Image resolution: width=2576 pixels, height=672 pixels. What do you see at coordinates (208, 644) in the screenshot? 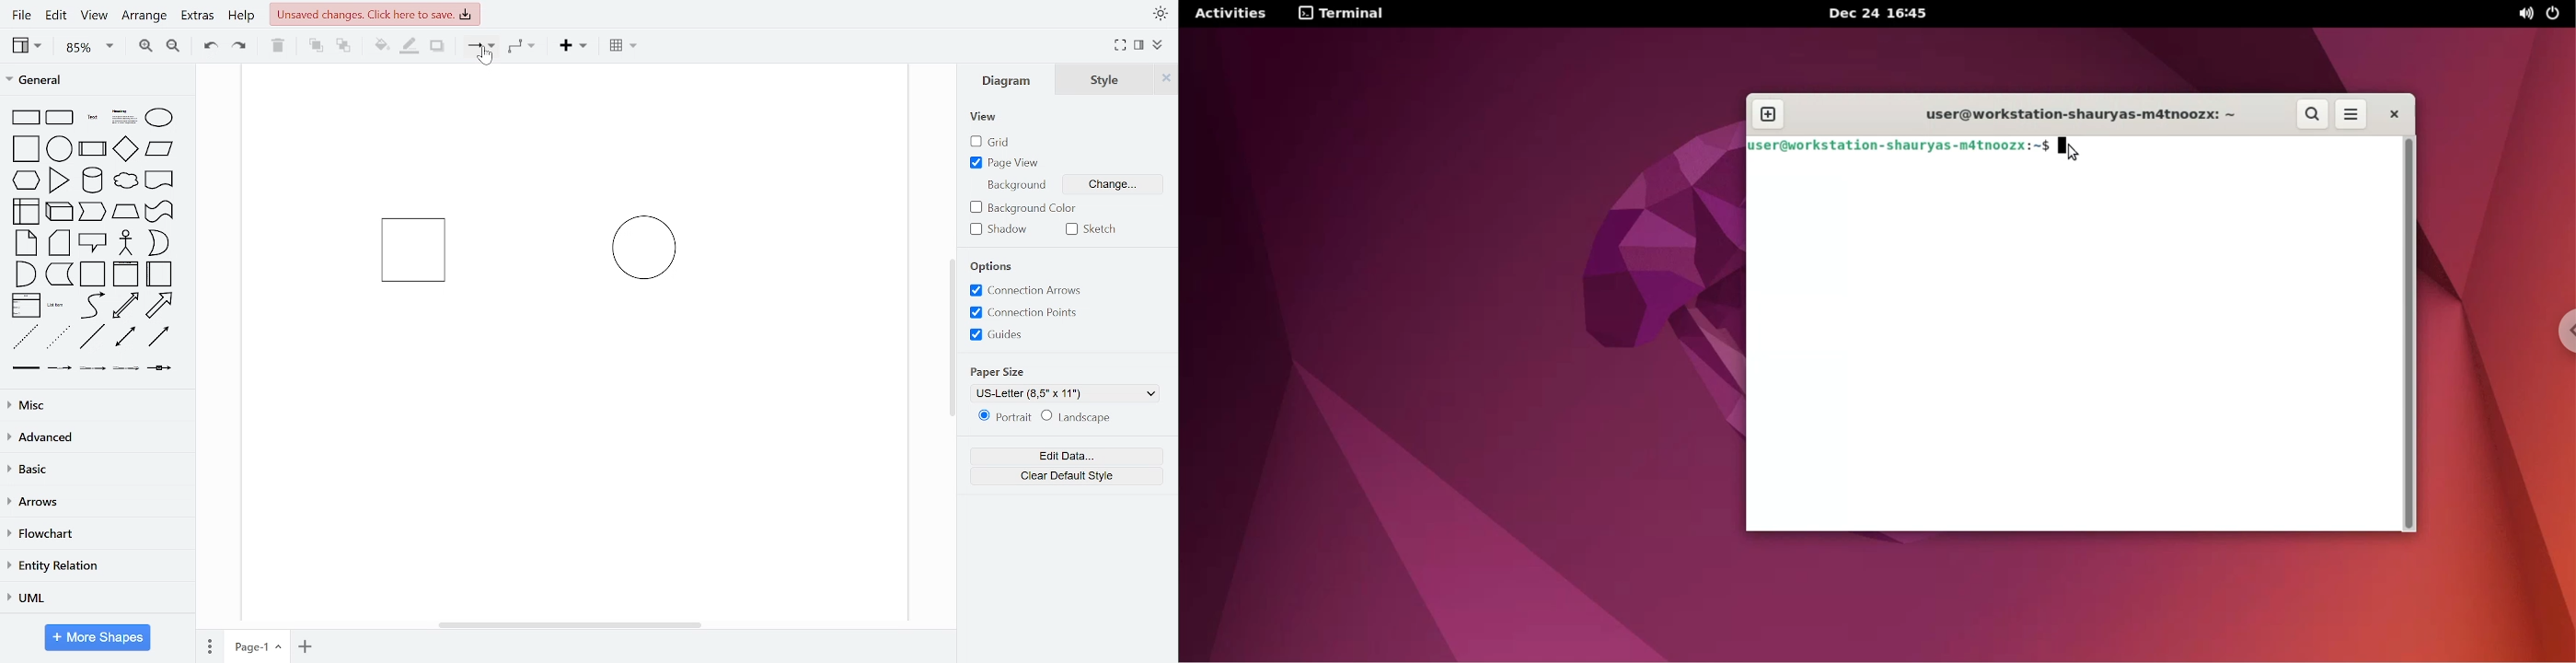
I see `pages` at bounding box center [208, 644].